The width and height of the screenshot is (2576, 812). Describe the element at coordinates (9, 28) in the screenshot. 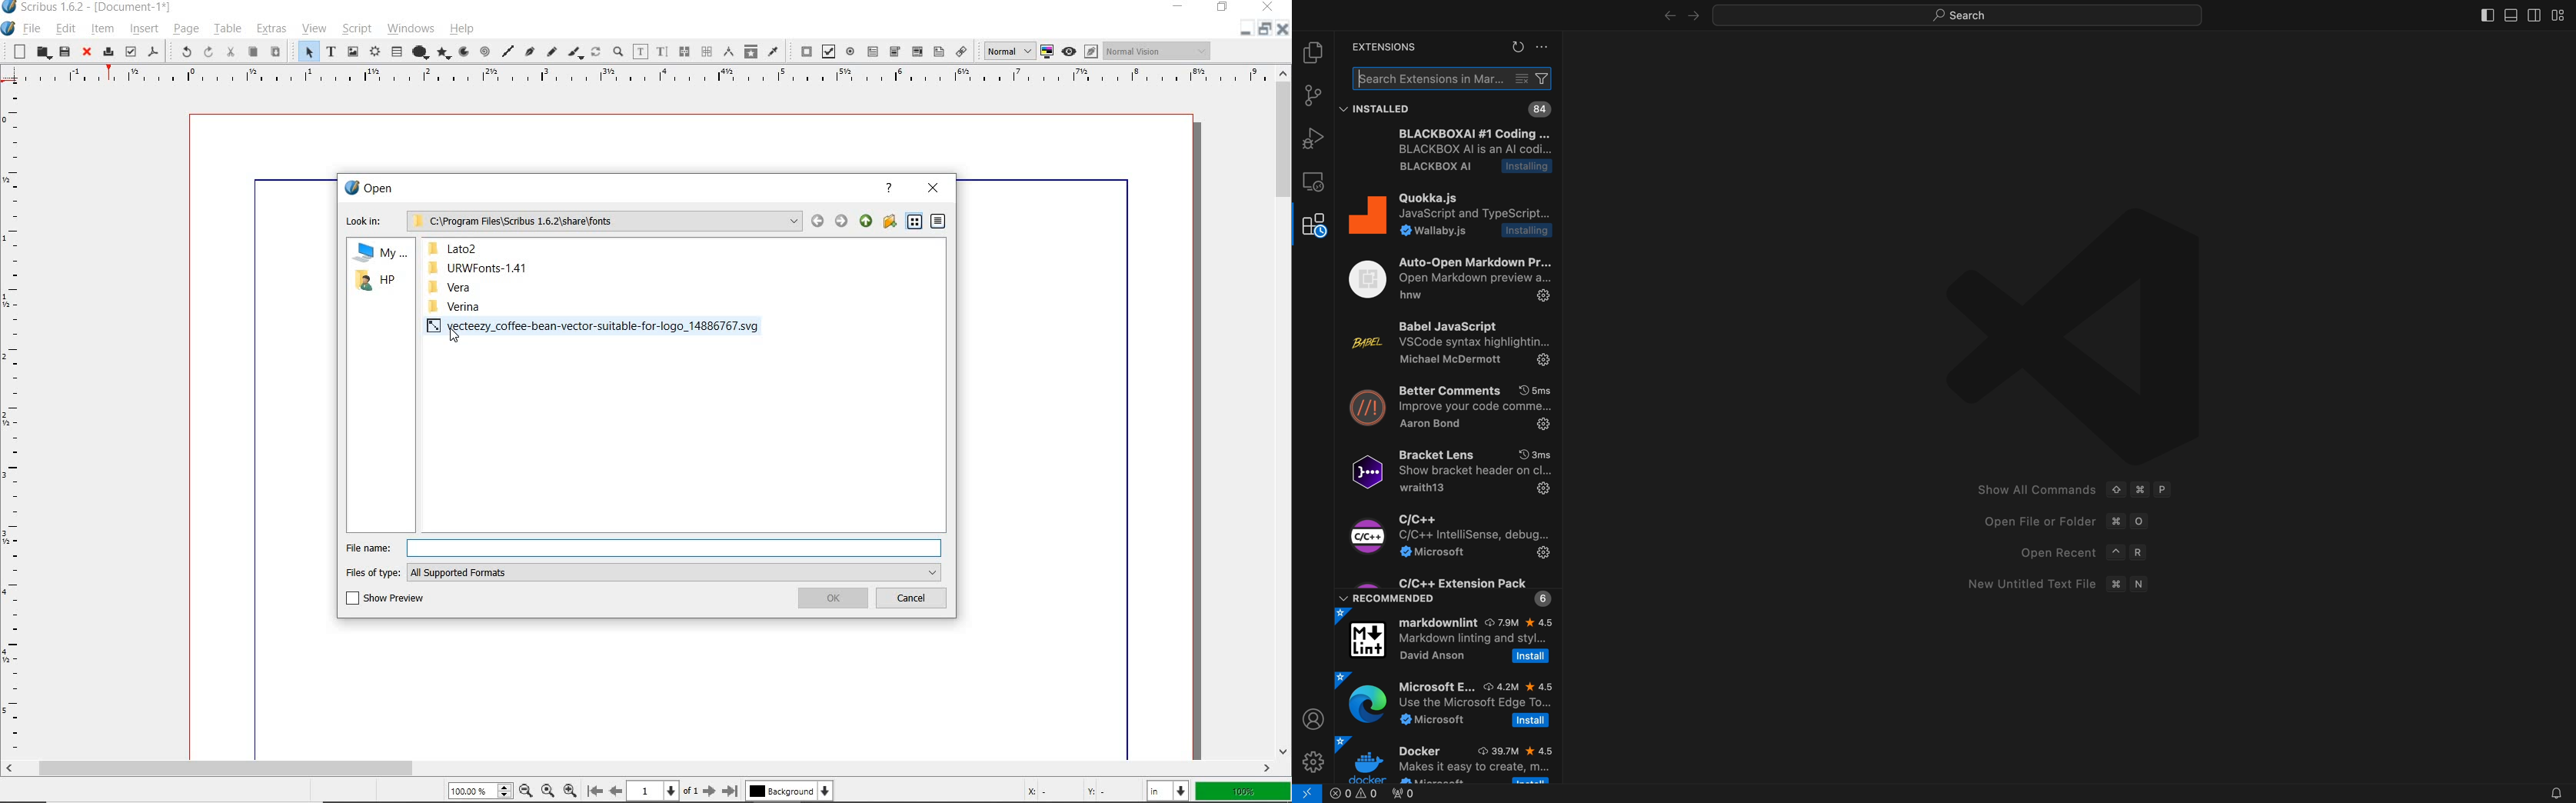

I see `system icon` at that location.